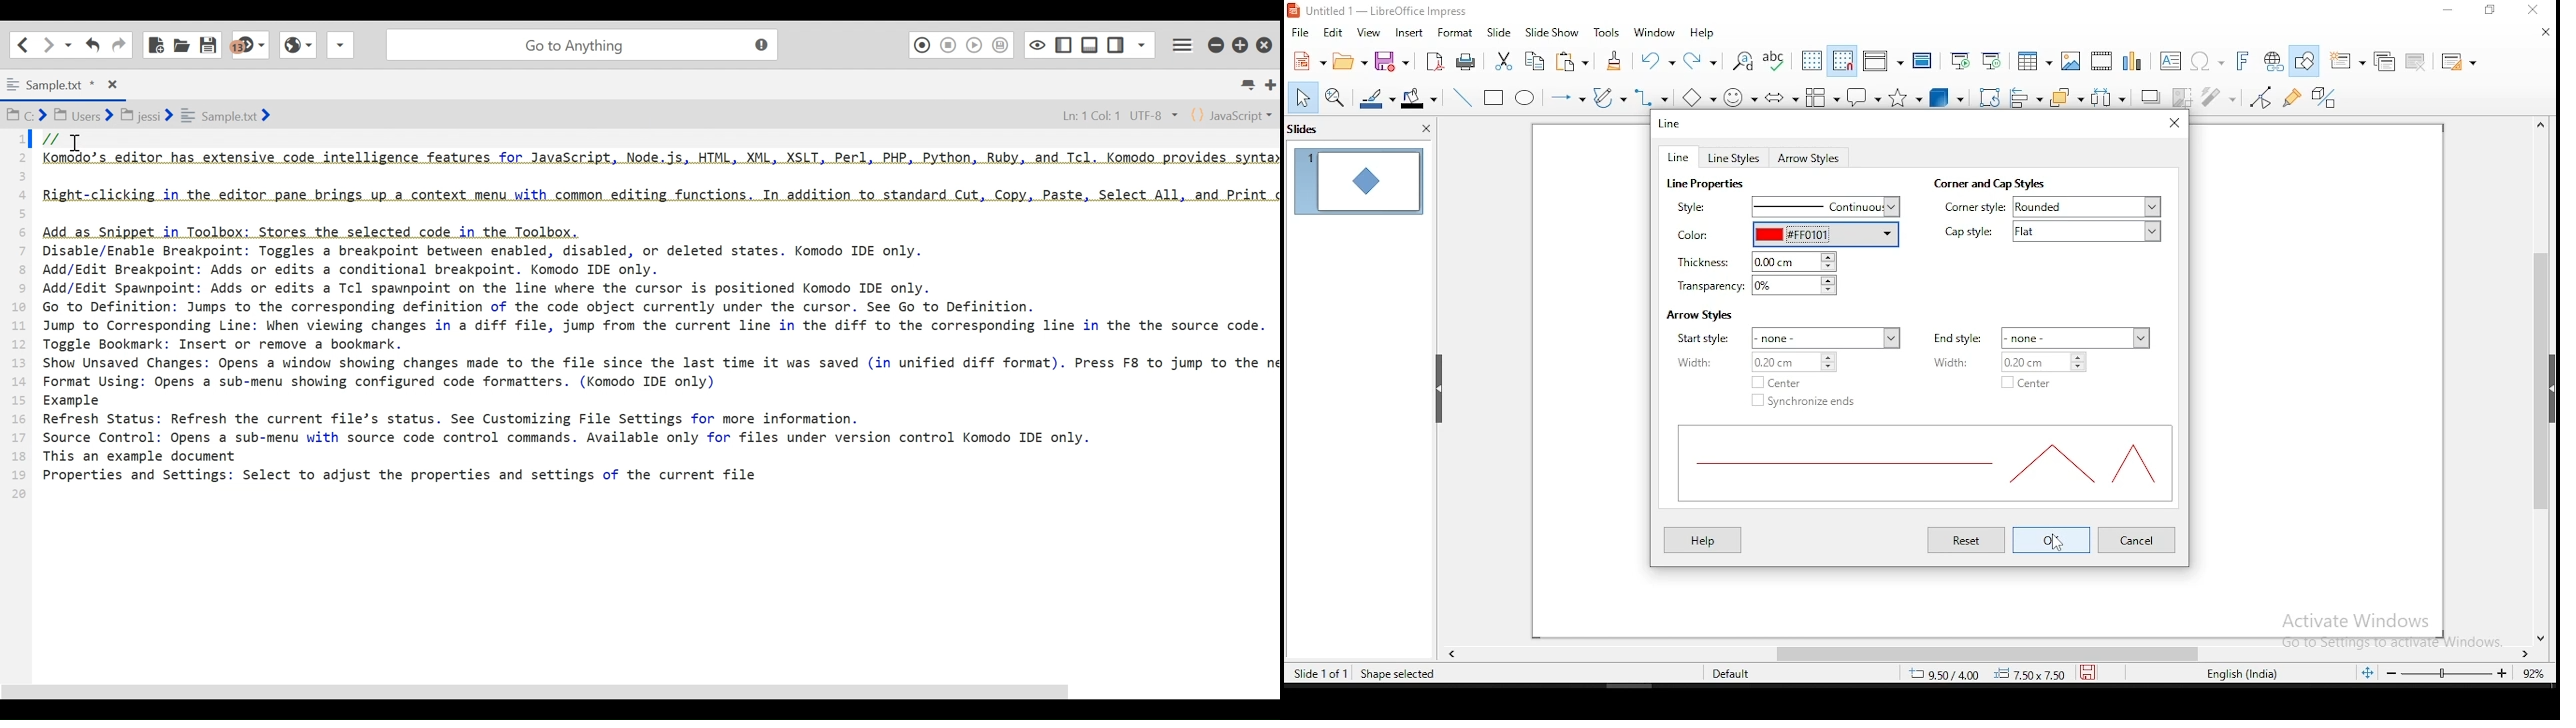  What do you see at coordinates (2381, 62) in the screenshot?
I see `duplicate slide` at bounding box center [2381, 62].